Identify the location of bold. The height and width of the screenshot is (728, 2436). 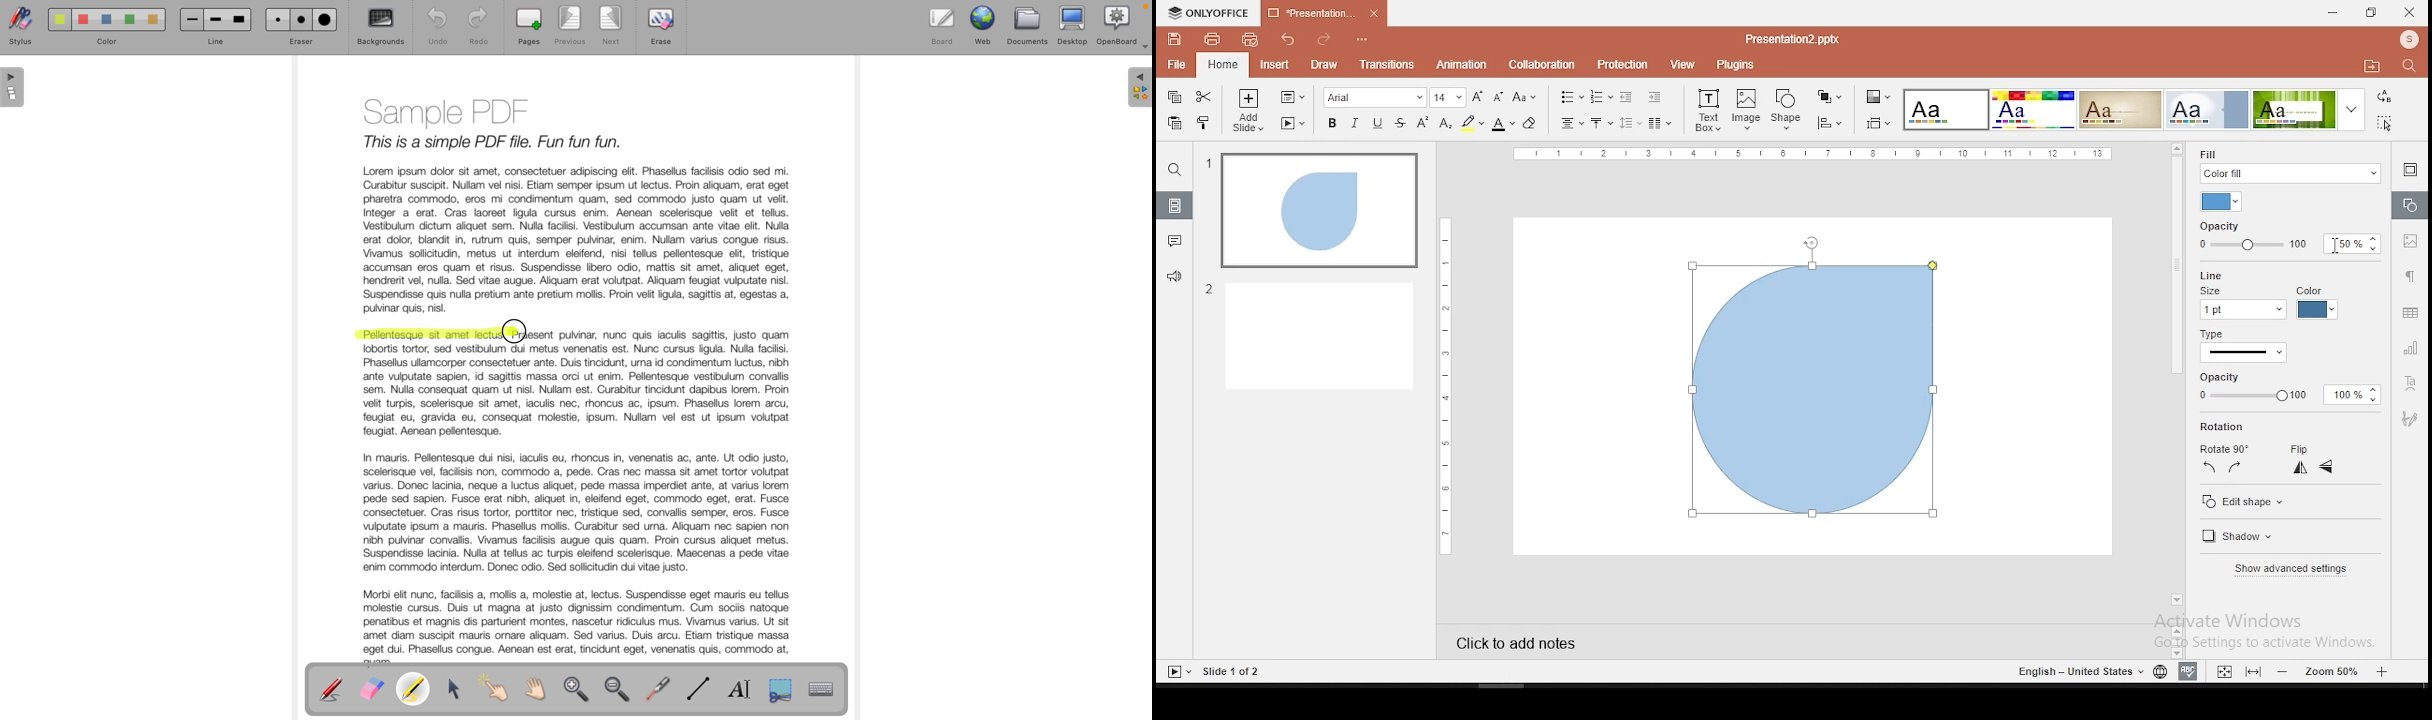
(1331, 122).